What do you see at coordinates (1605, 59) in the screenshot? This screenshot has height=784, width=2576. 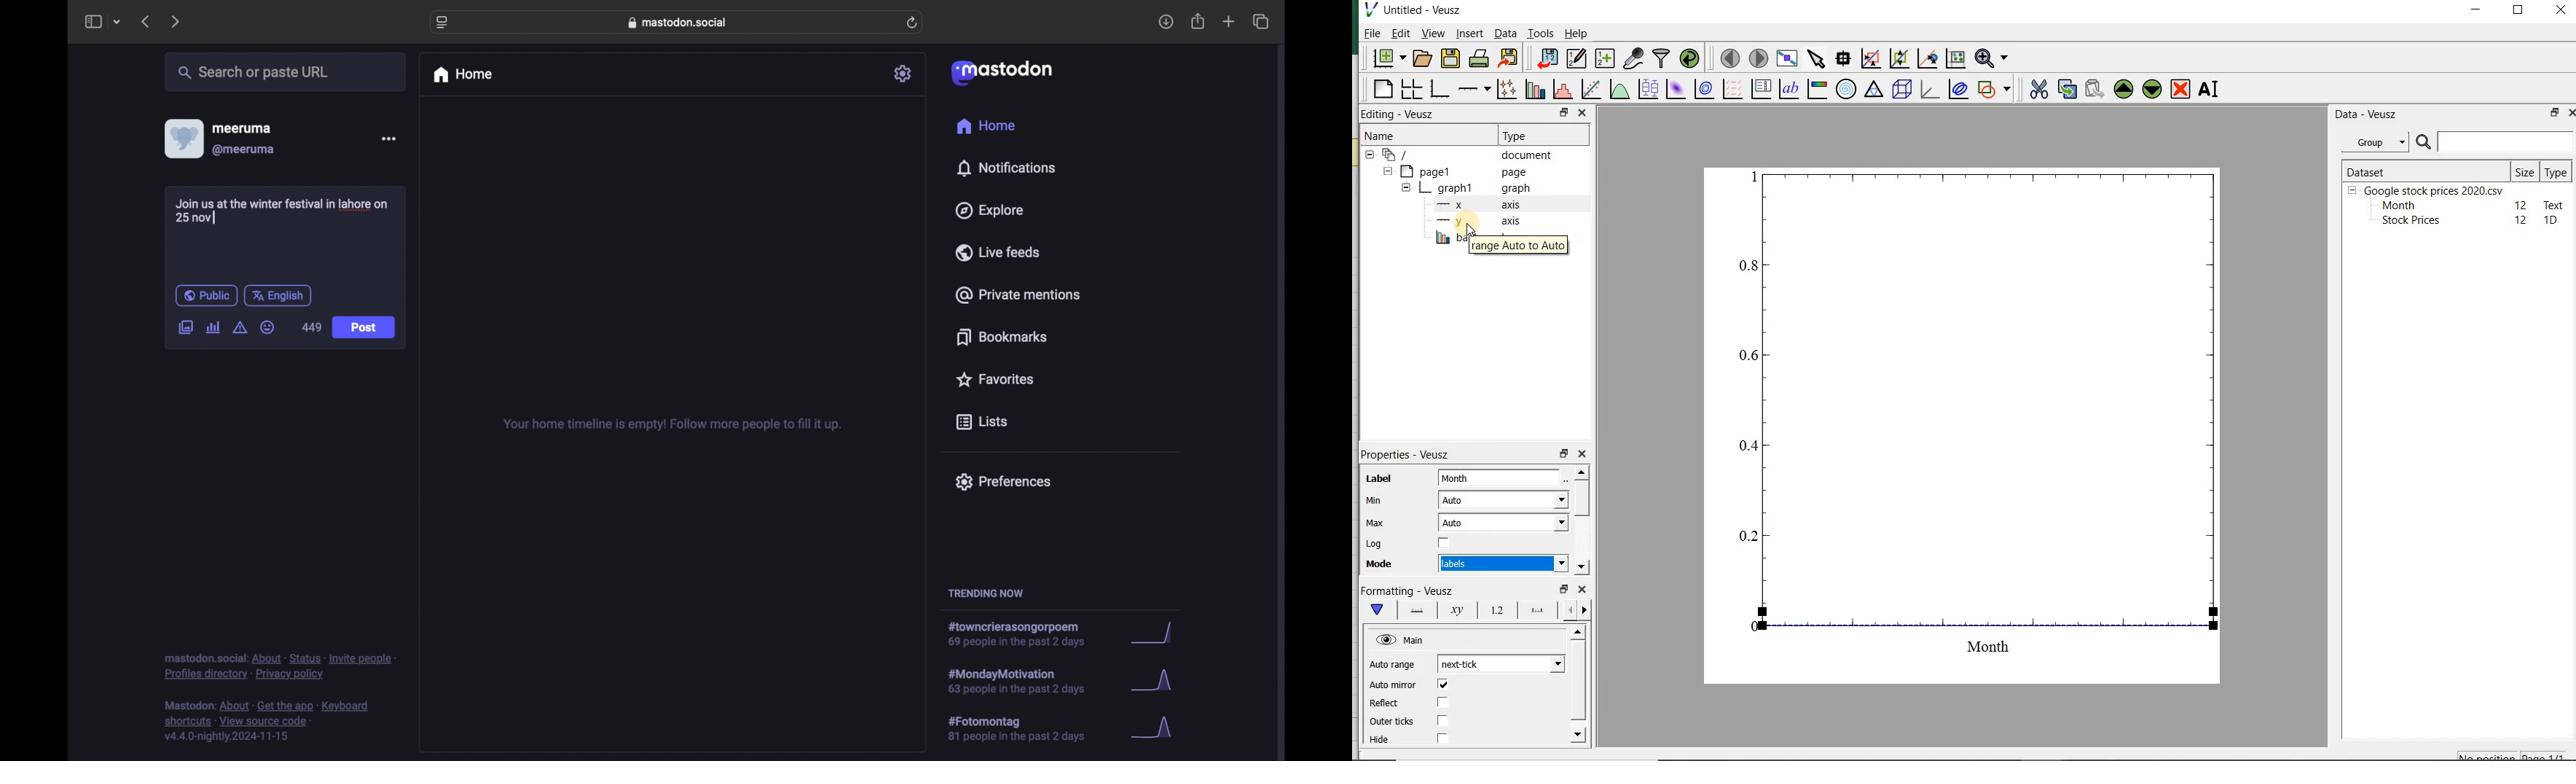 I see `create new datasets` at bounding box center [1605, 59].